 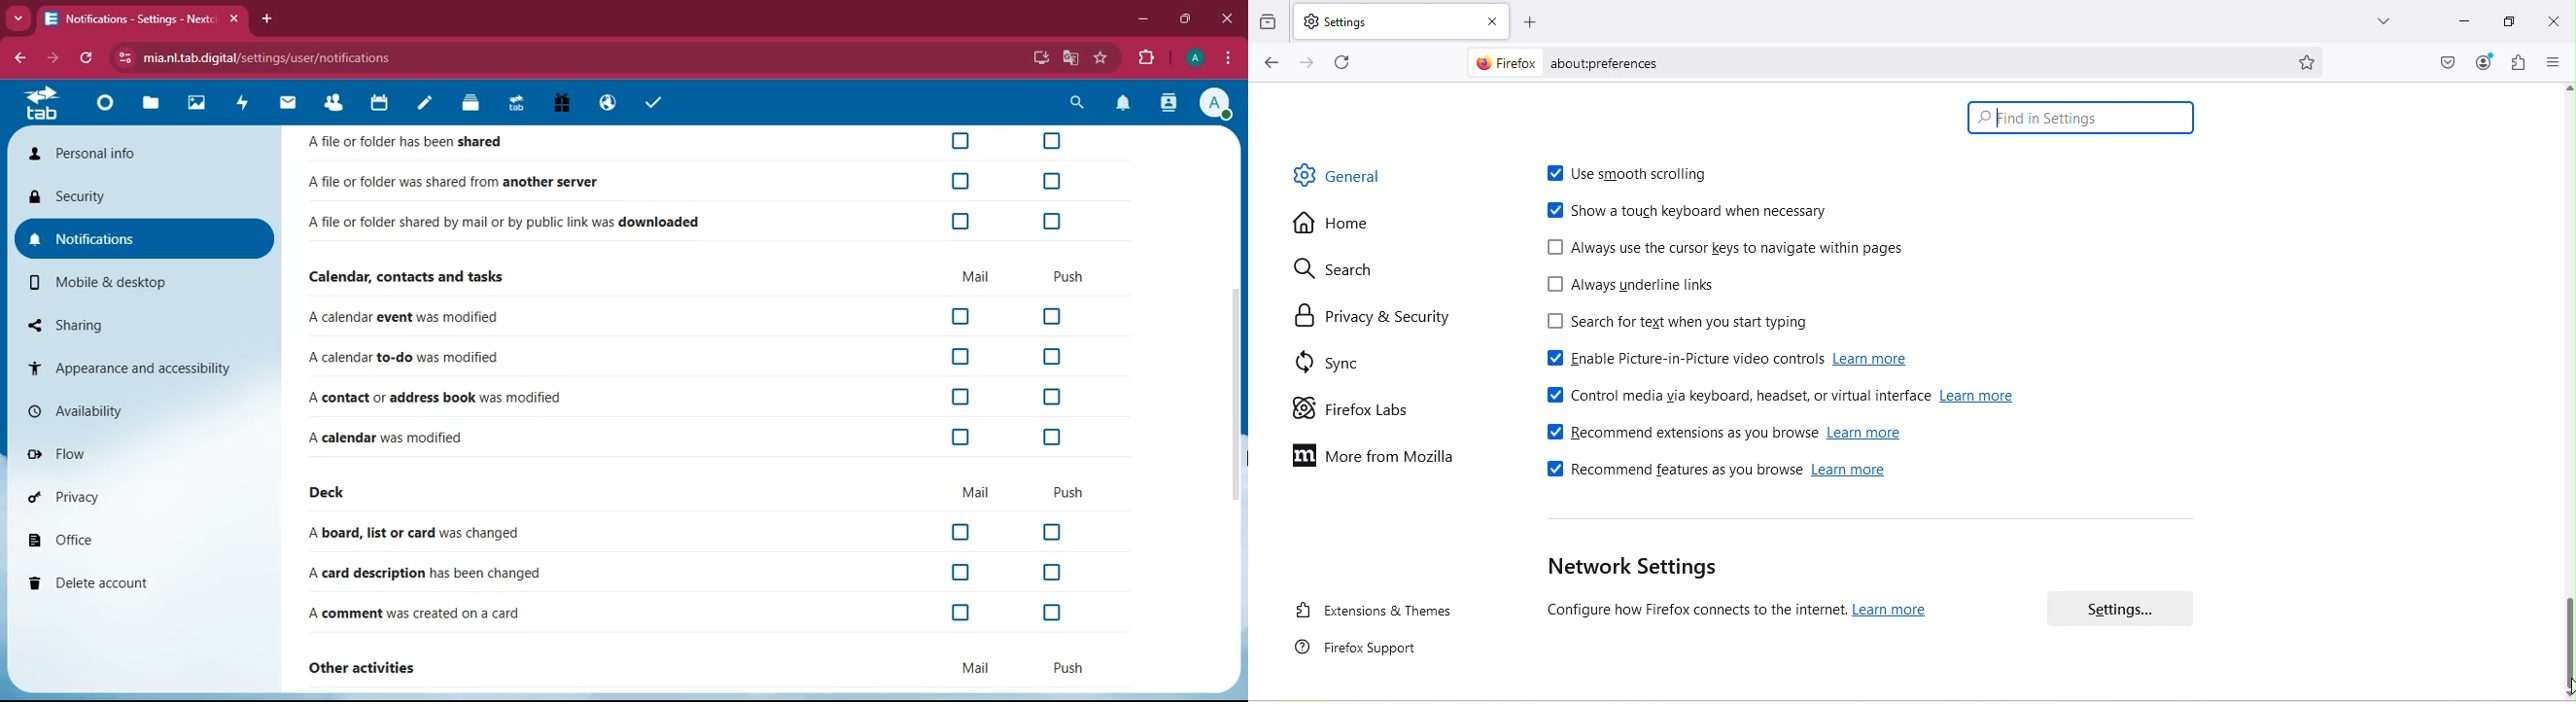 I want to click on Account, so click(x=1193, y=58).